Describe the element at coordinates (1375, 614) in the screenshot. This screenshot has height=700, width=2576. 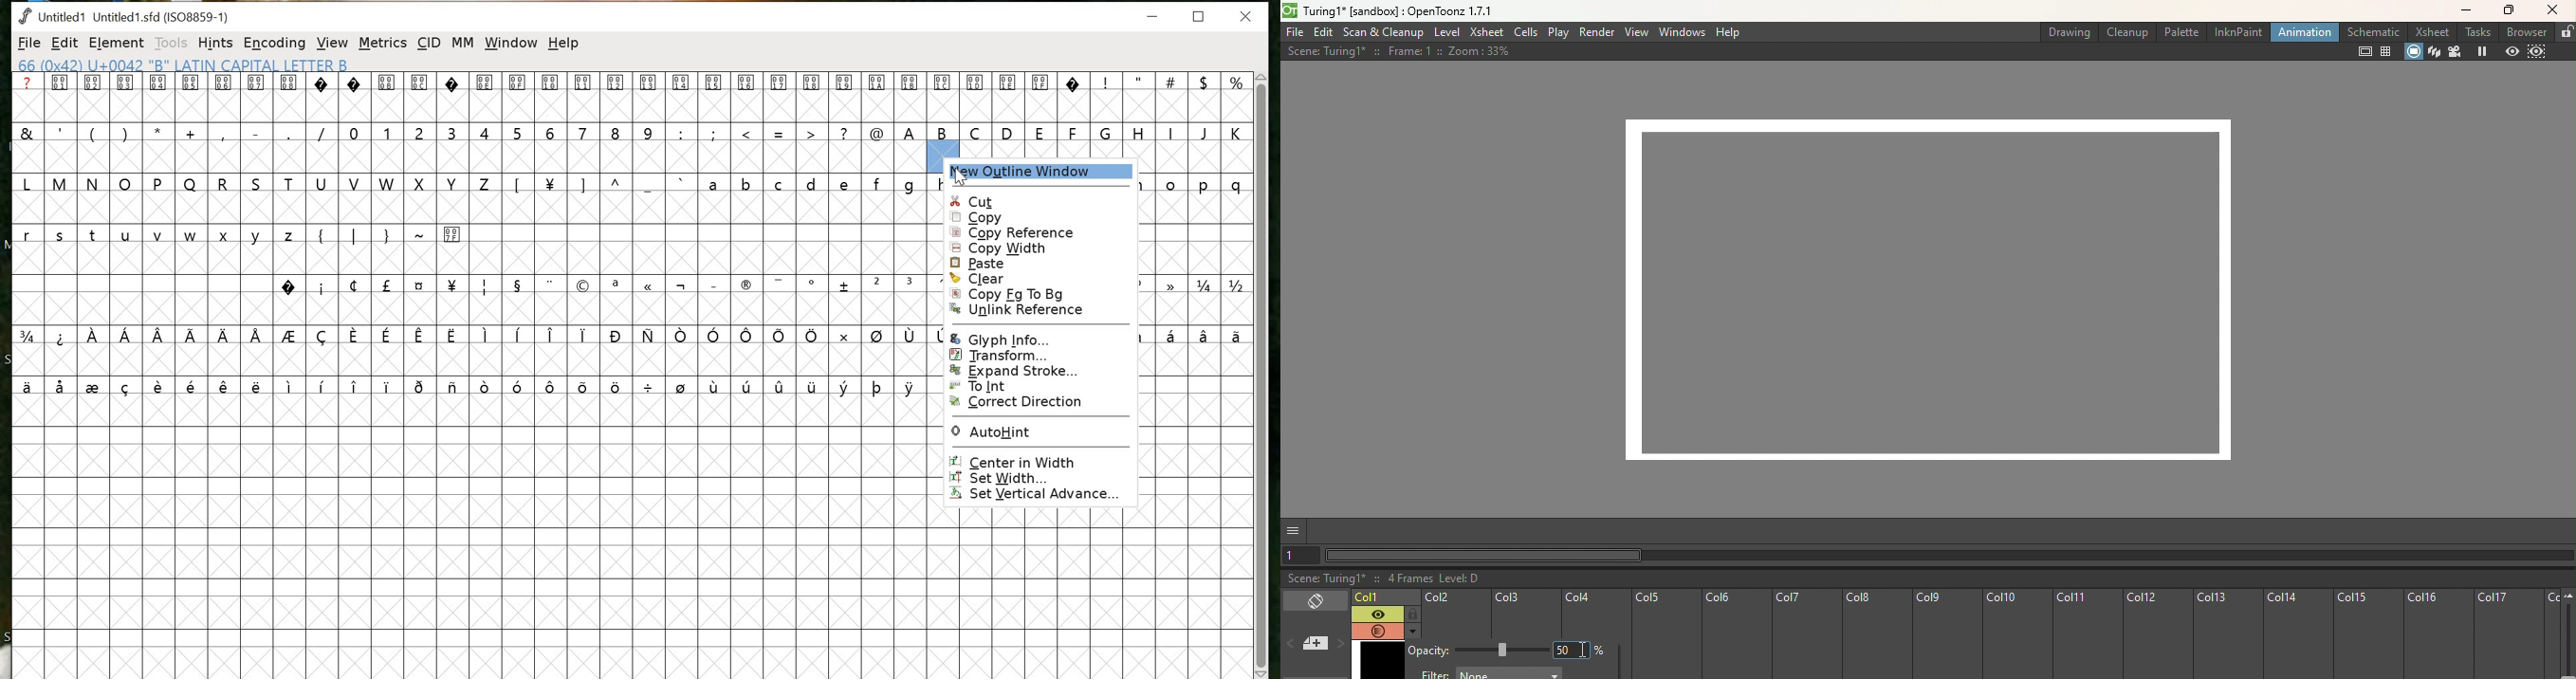
I see `Preview visibility toggle` at that location.